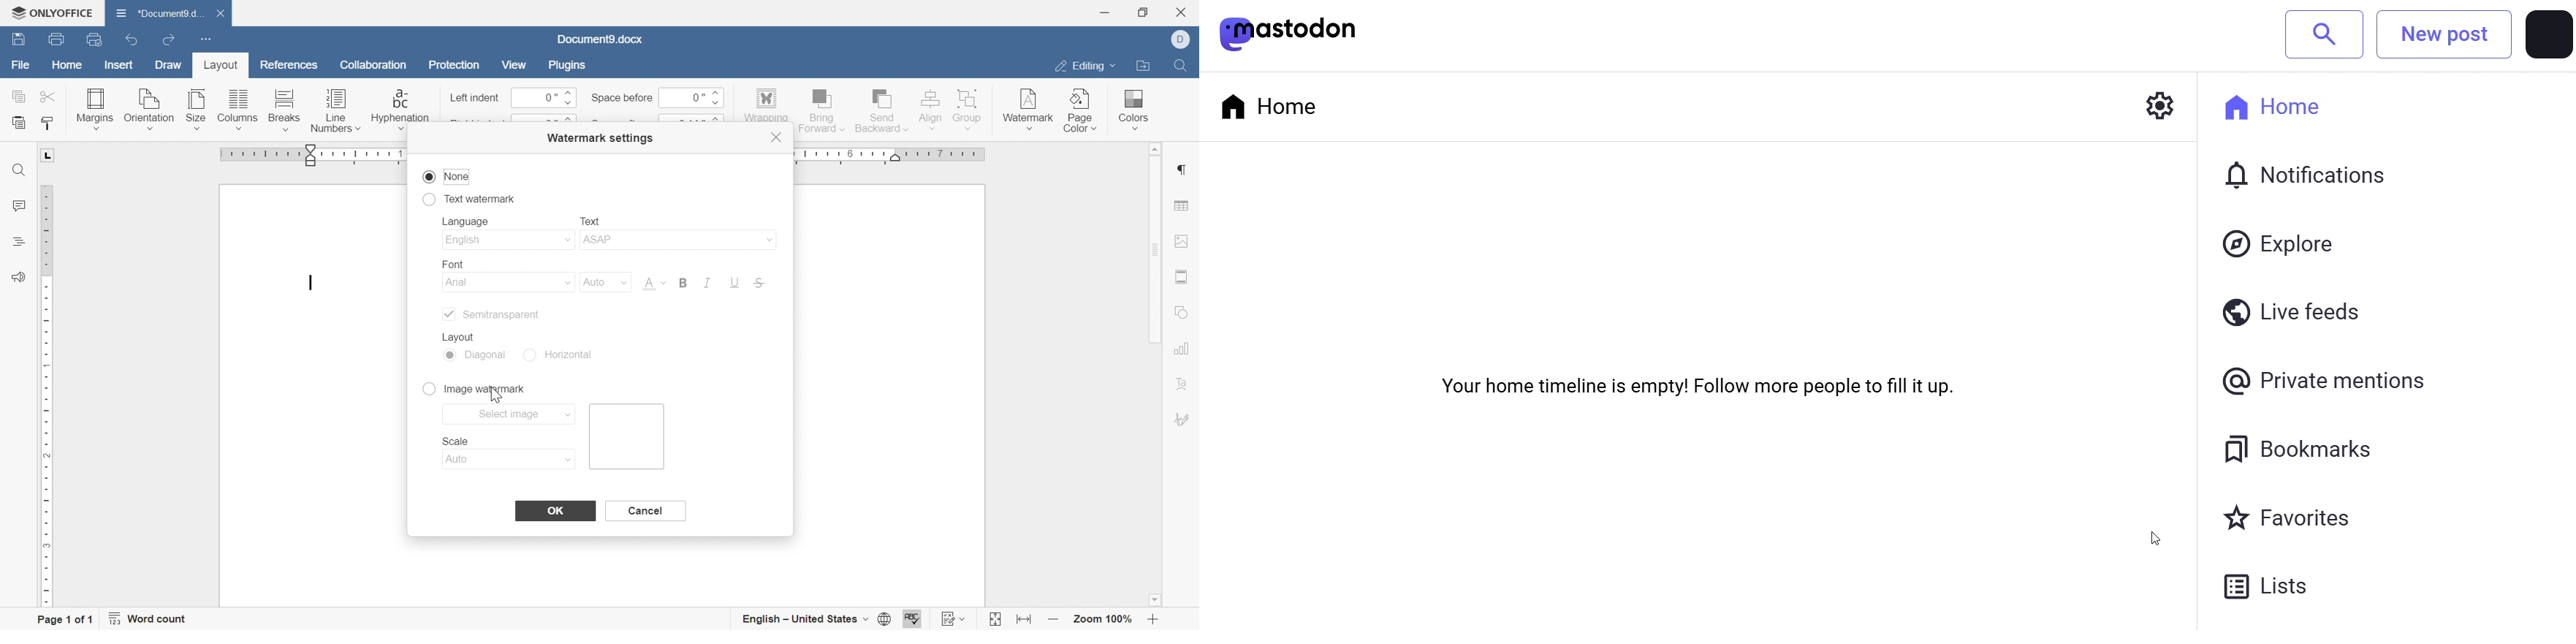 The image size is (2576, 644). I want to click on zoom in, so click(1154, 621).